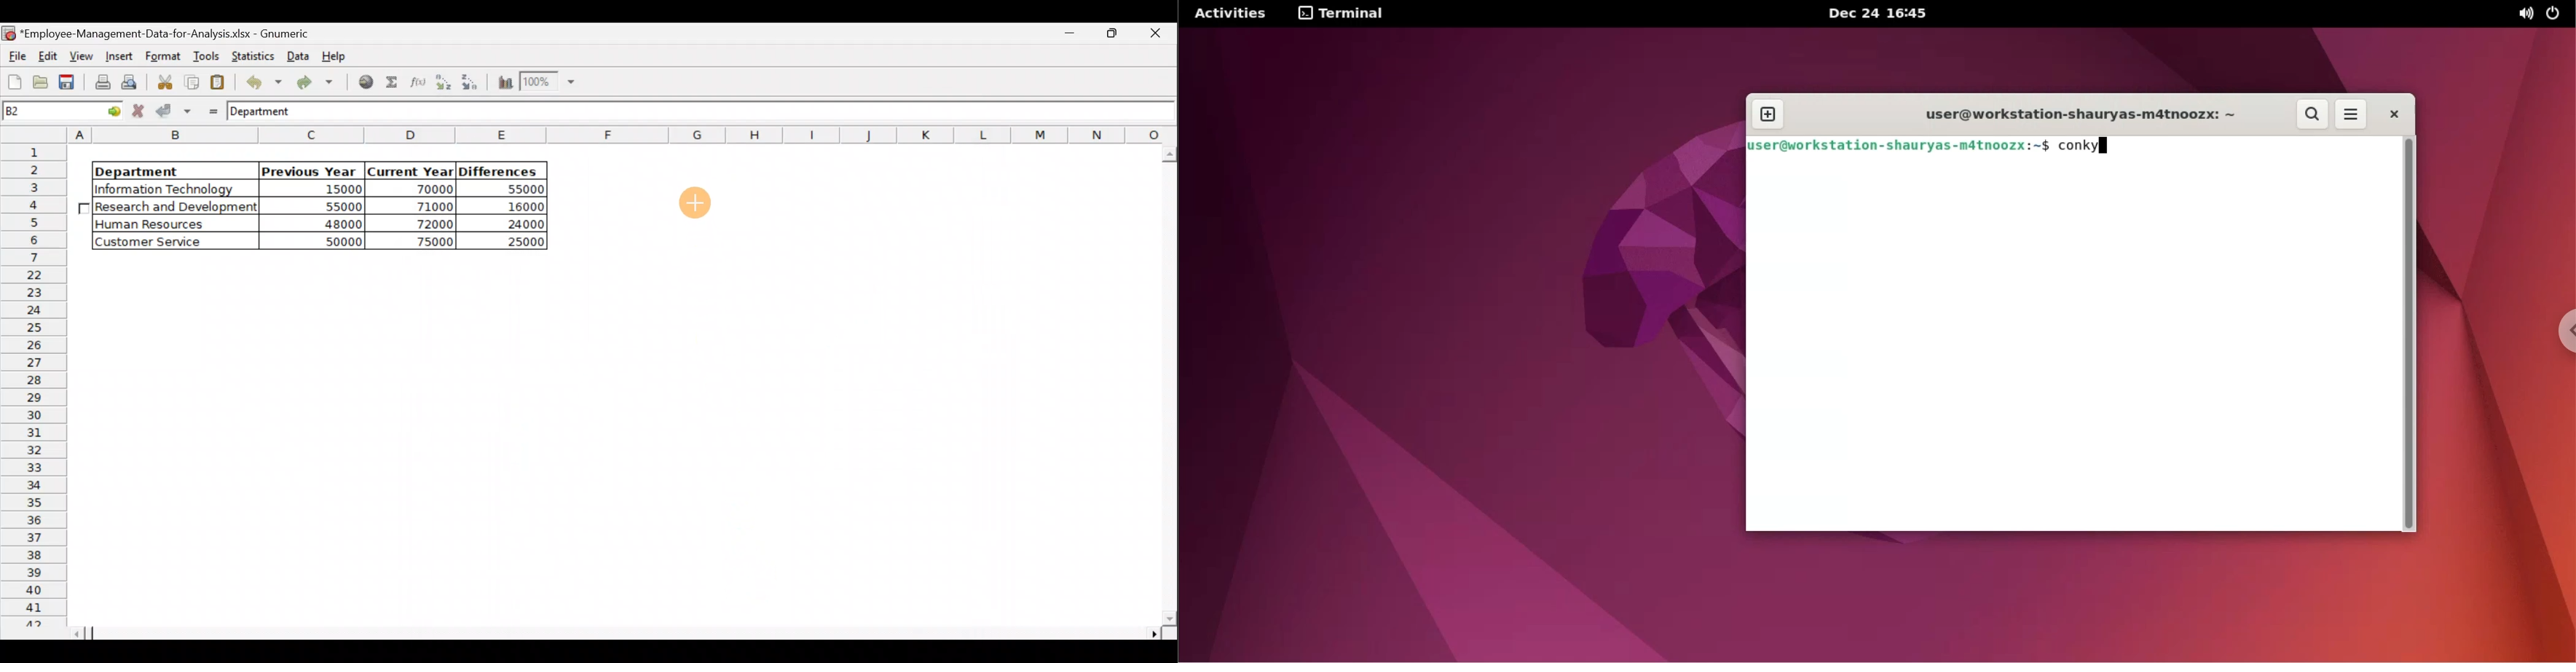 This screenshot has width=2576, height=672. I want to click on 55000, so click(520, 190).